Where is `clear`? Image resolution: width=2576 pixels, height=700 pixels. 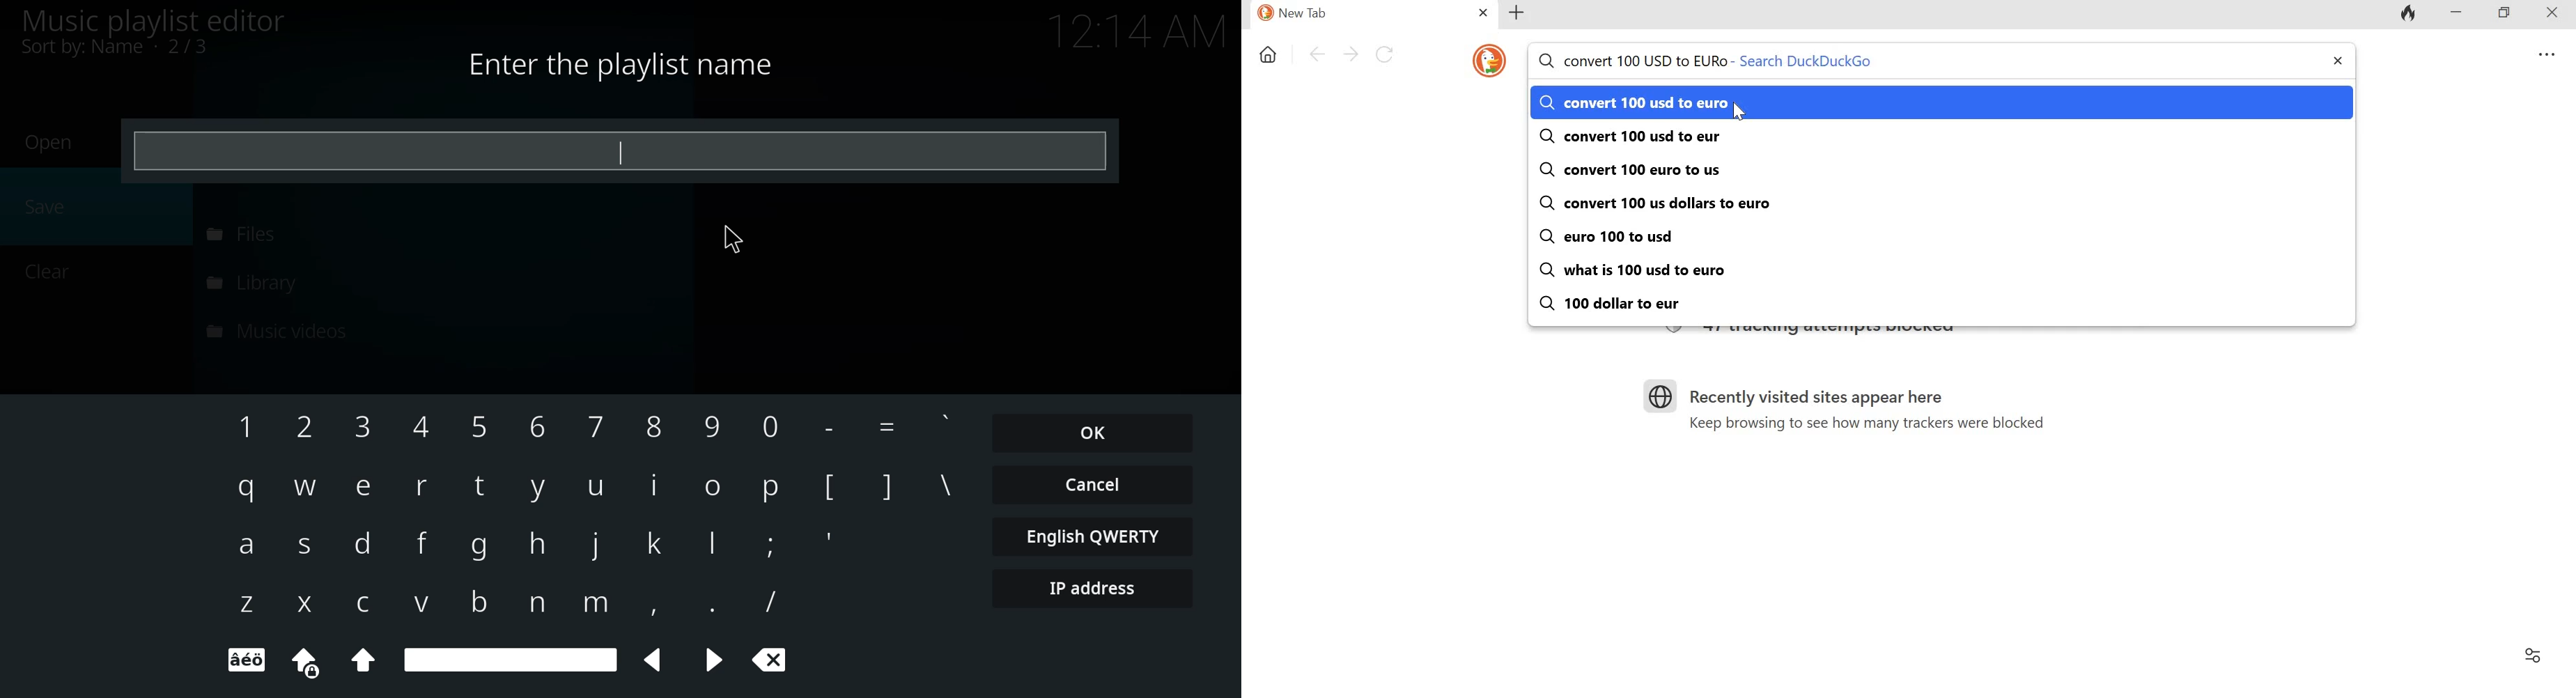
clear is located at coordinates (51, 270).